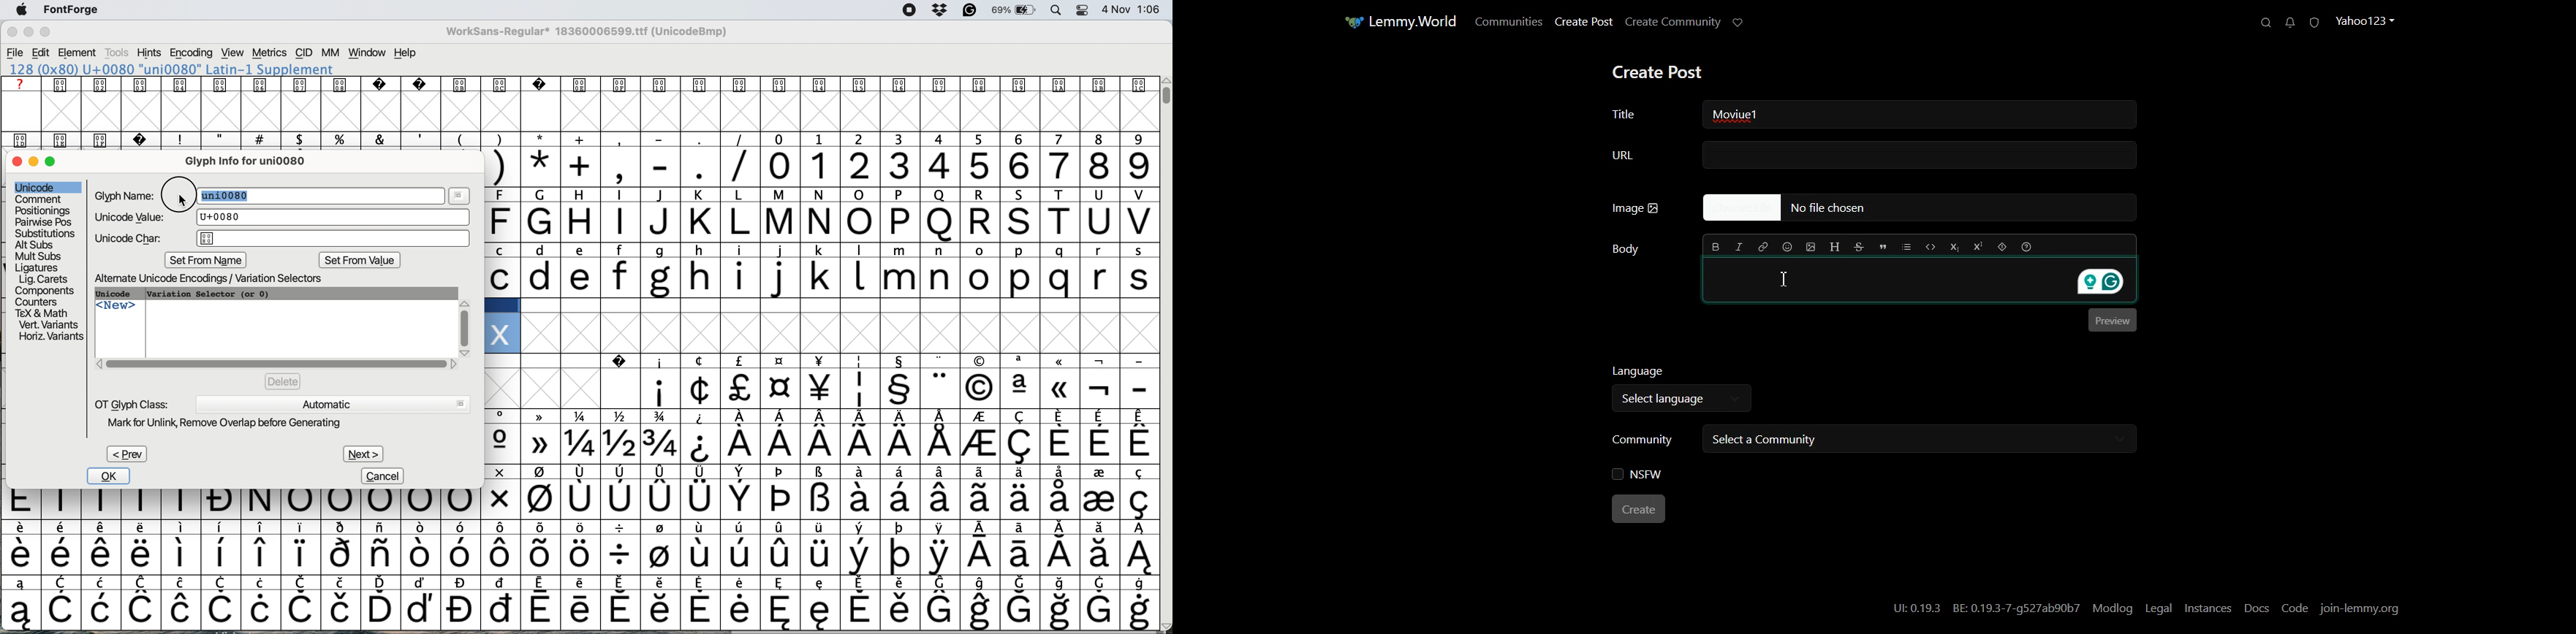 This screenshot has height=644, width=2576. What do you see at coordinates (48, 290) in the screenshot?
I see `components` at bounding box center [48, 290].